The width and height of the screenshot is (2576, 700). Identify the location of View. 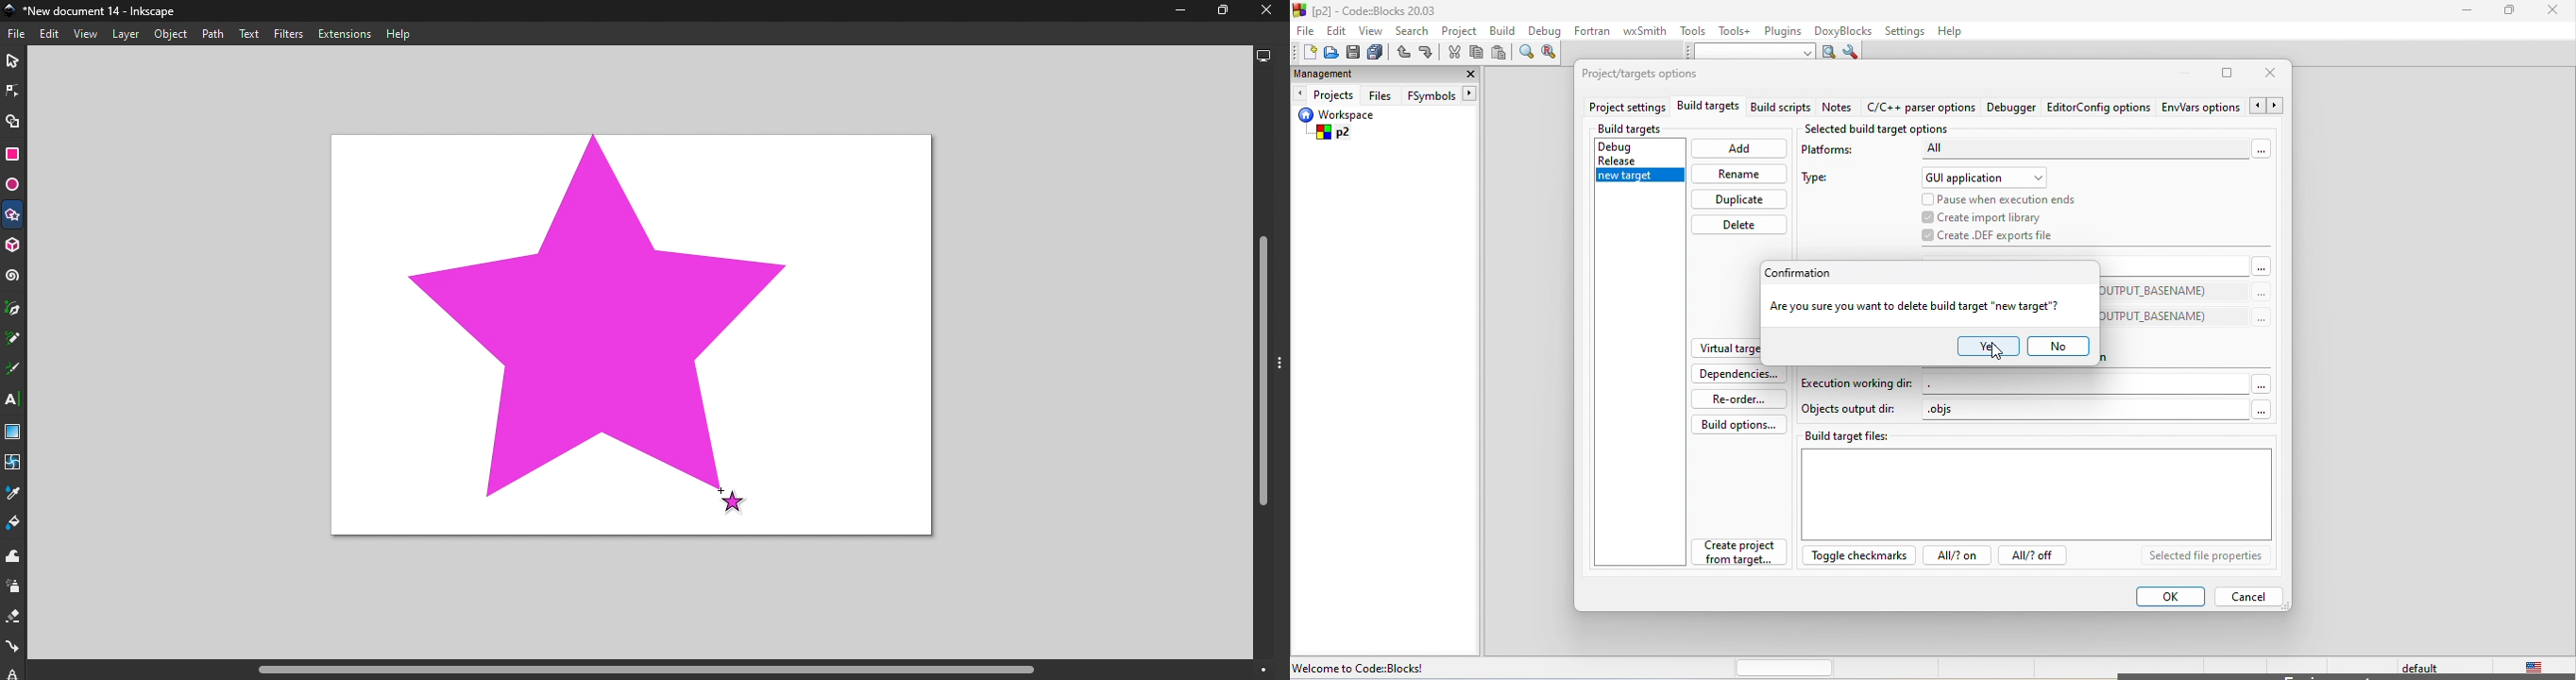
(88, 34).